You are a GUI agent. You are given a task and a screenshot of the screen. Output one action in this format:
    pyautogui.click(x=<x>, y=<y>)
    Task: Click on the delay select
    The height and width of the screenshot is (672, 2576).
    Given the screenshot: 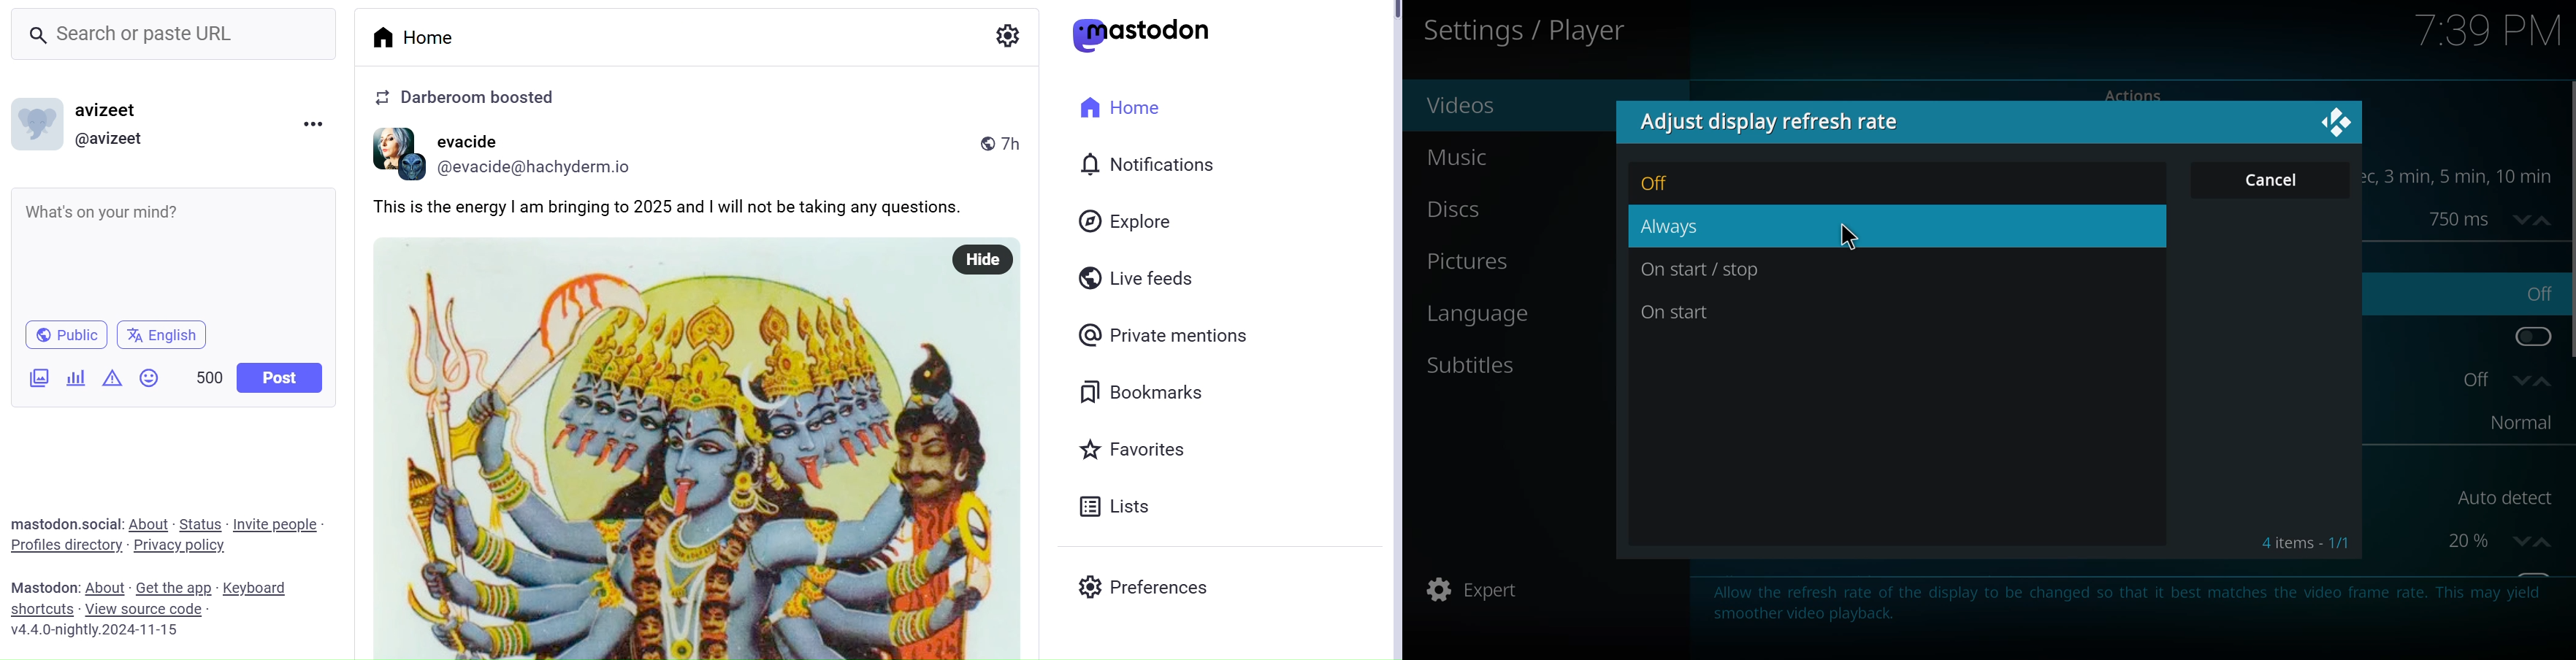 What is the action you would take?
    pyautogui.click(x=2487, y=218)
    